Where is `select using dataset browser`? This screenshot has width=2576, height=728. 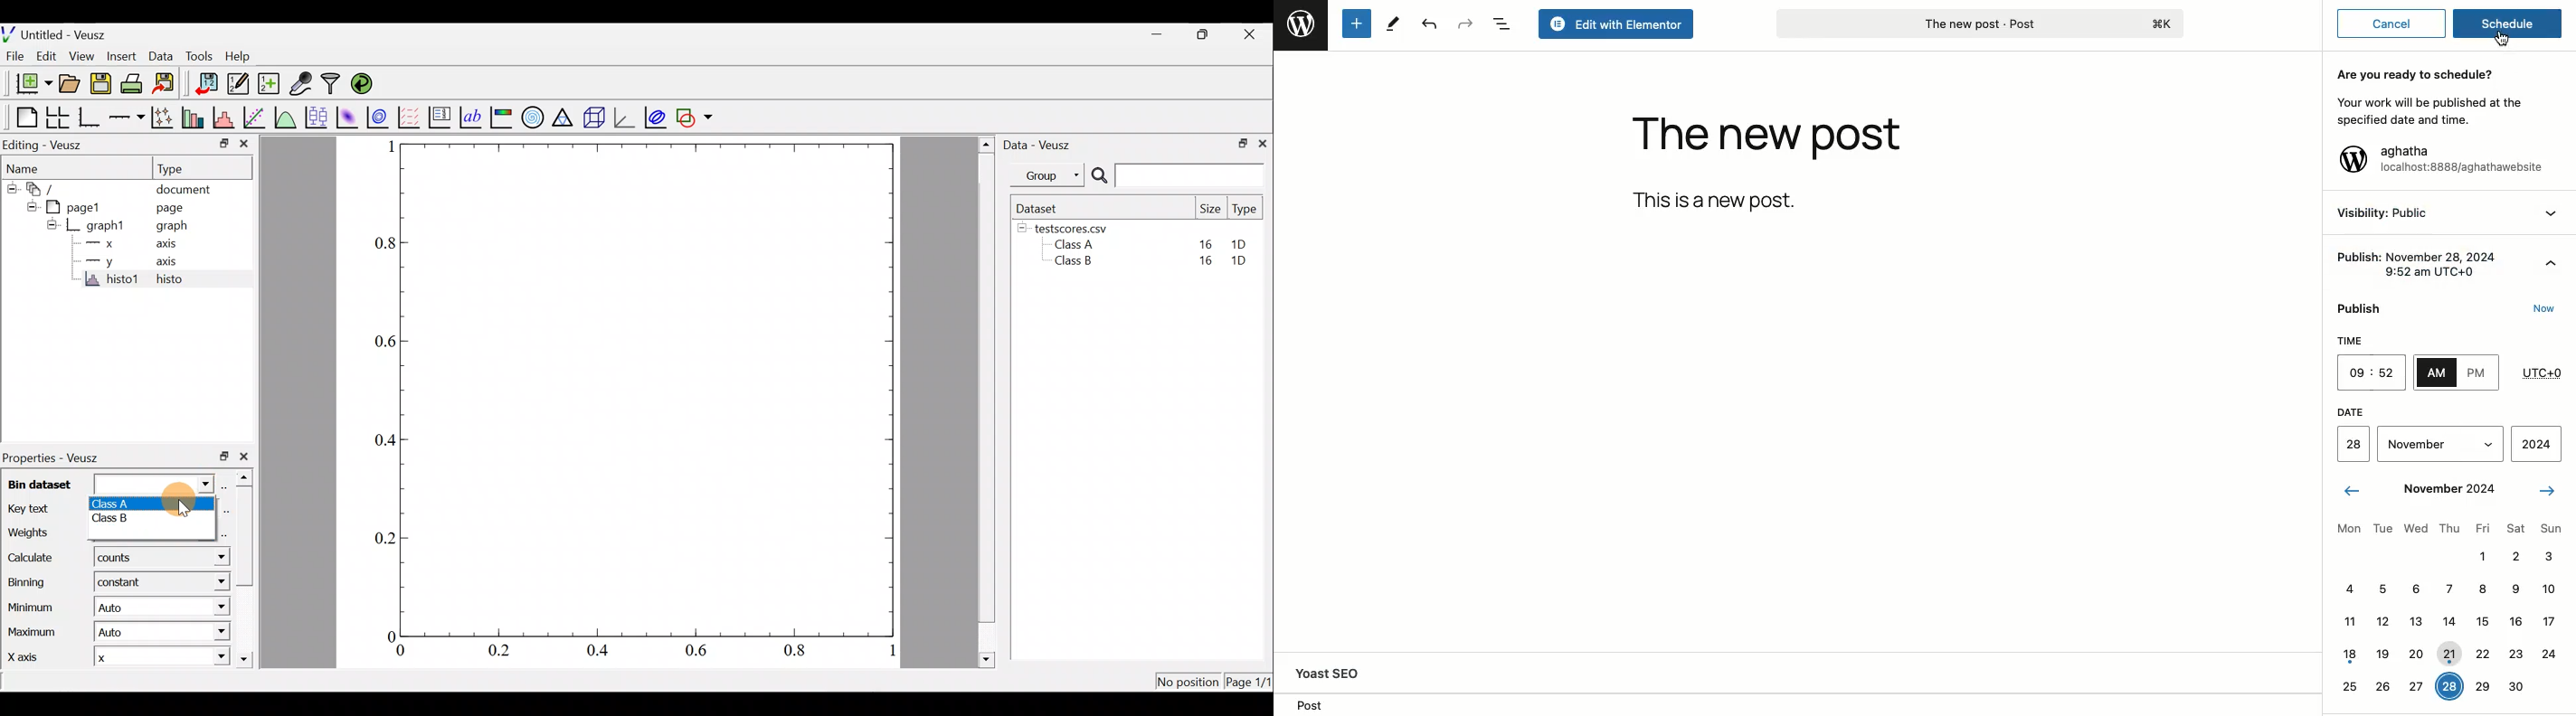
select using dataset browser is located at coordinates (226, 534).